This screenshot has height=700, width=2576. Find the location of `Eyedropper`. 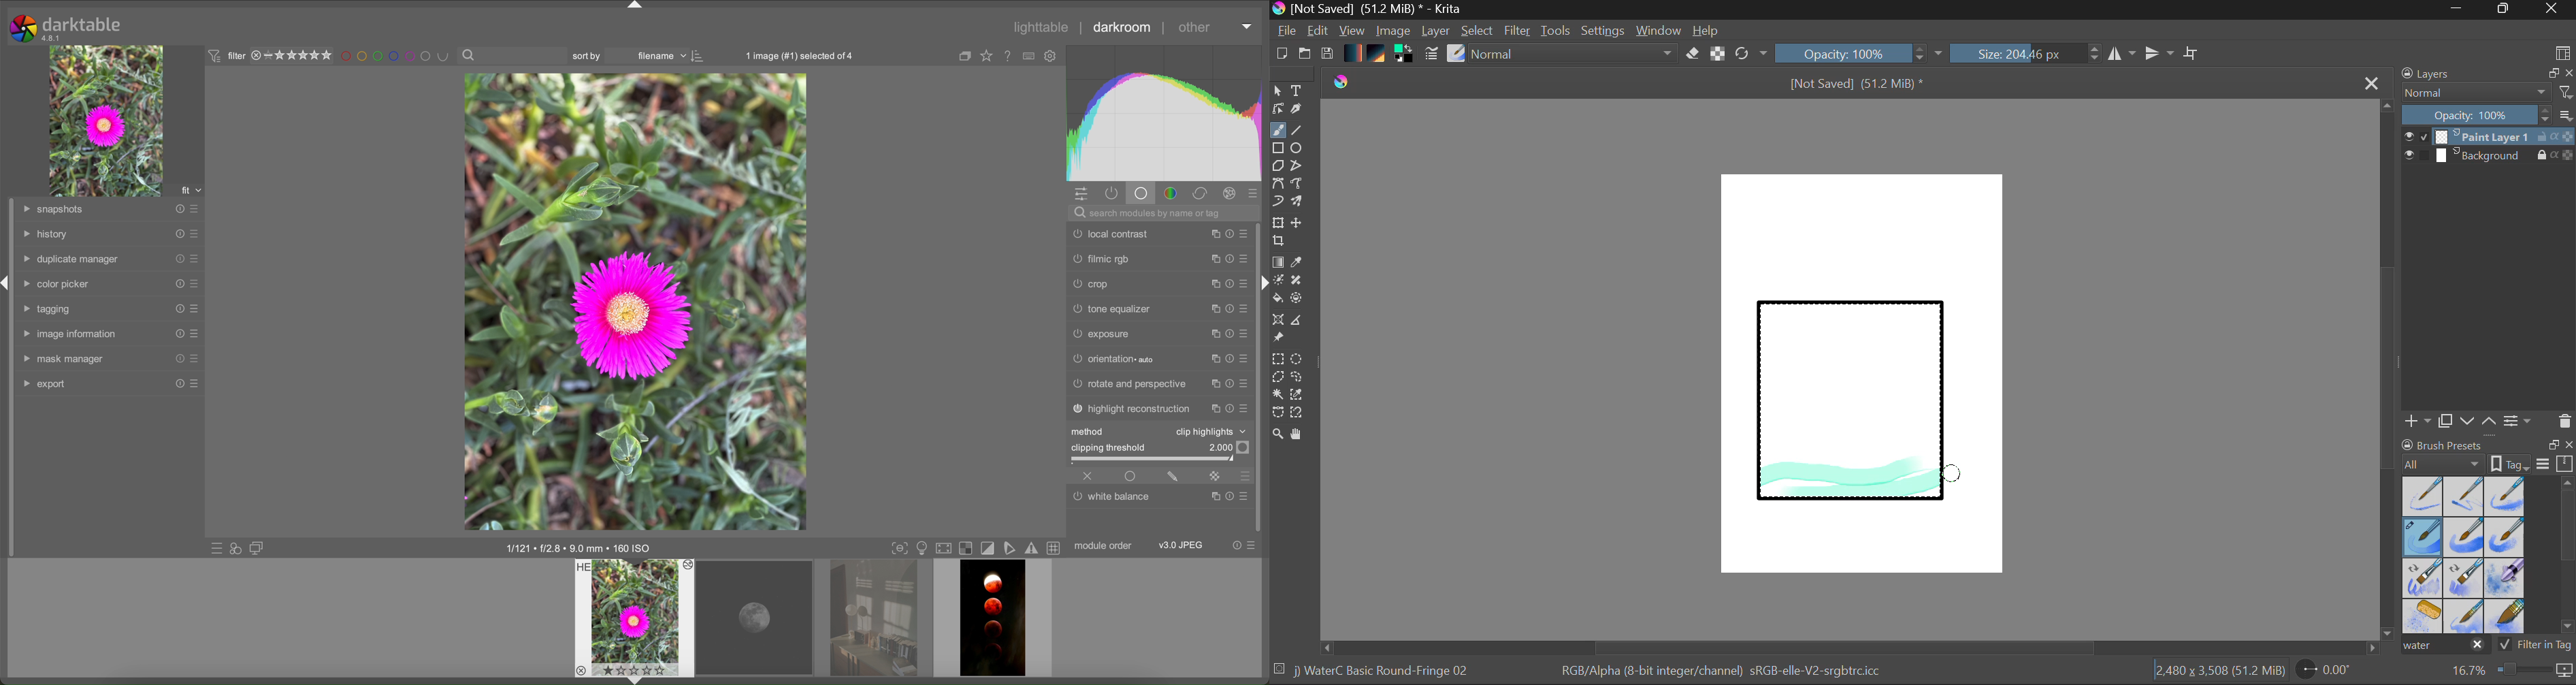

Eyedropper is located at coordinates (1299, 263).